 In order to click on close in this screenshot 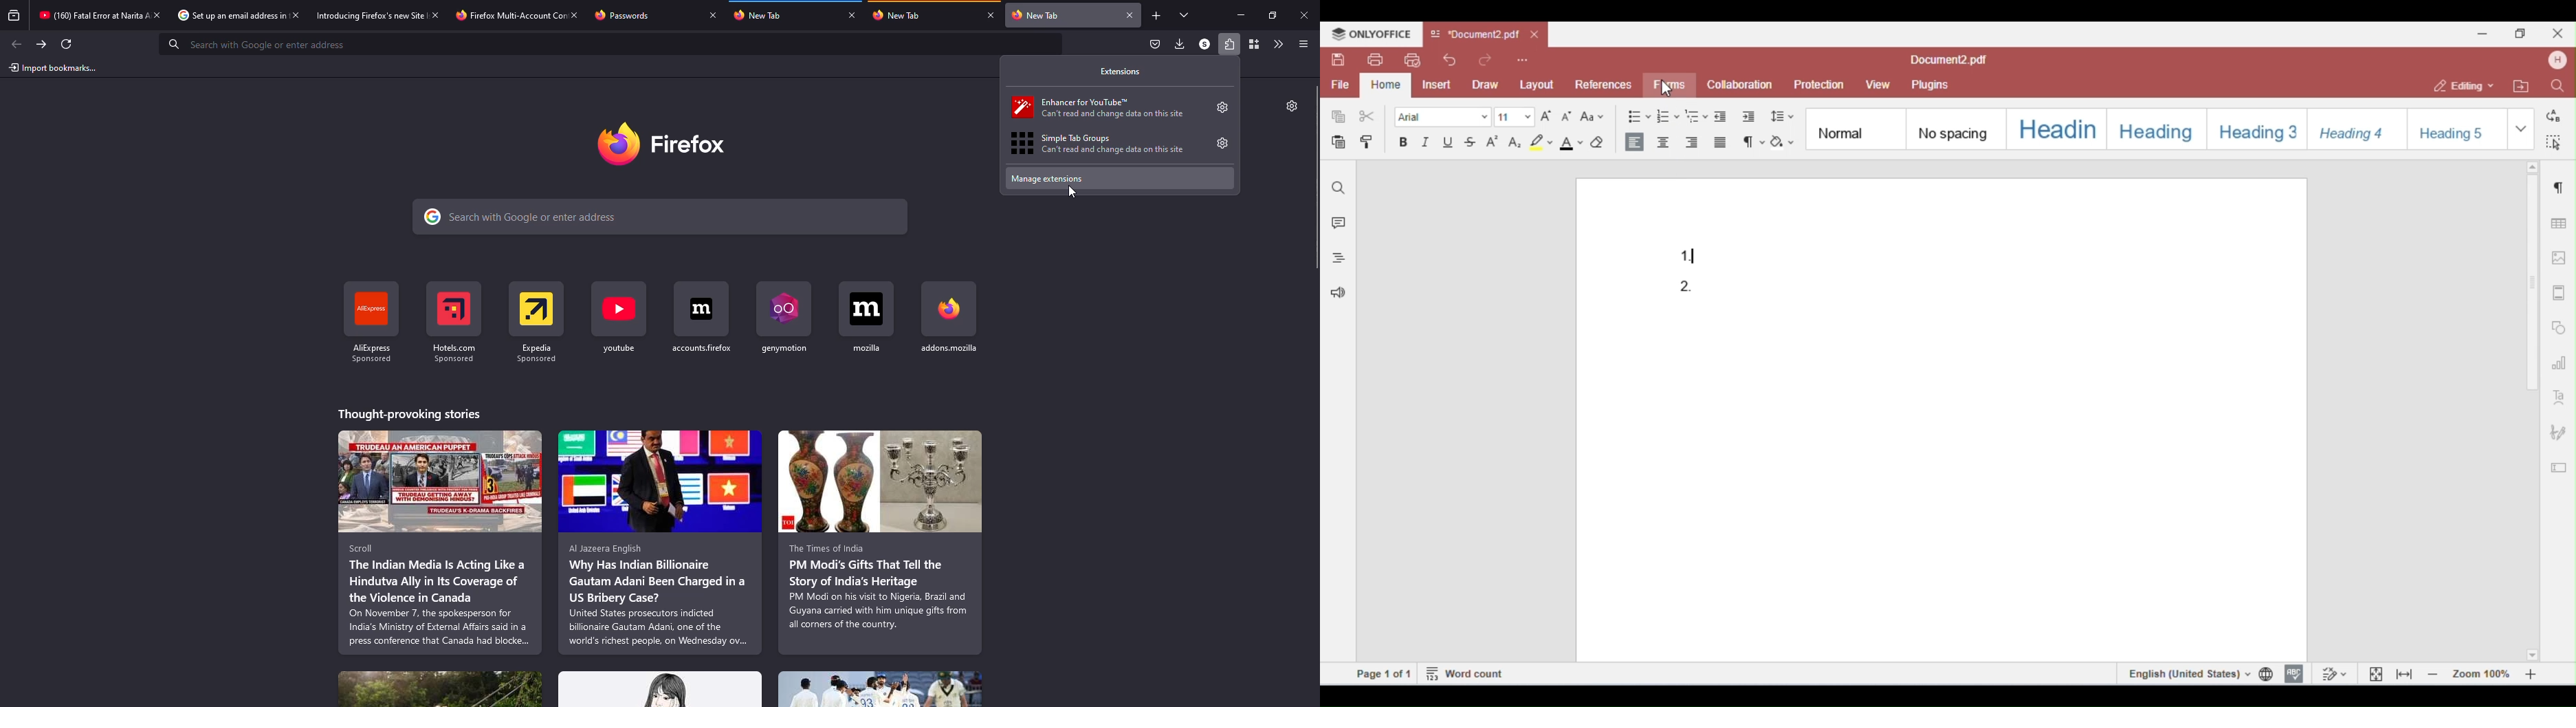, I will do `click(851, 14)`.